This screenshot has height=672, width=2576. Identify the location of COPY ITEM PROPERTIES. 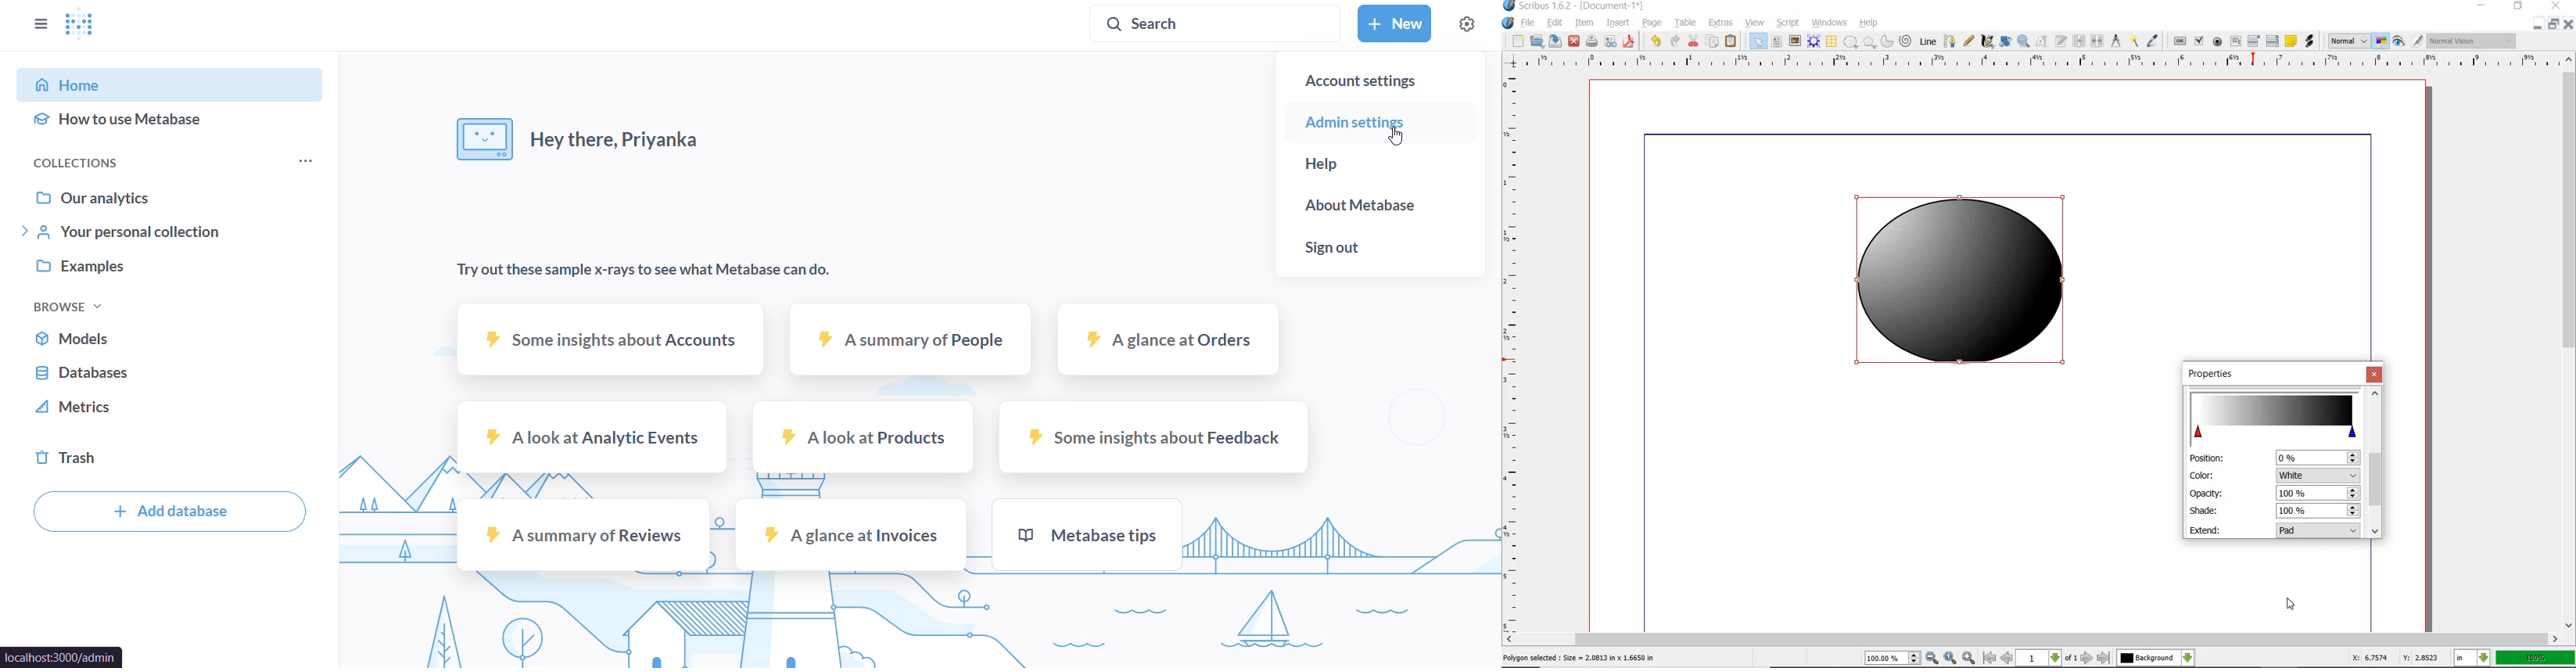
(2134, 40).